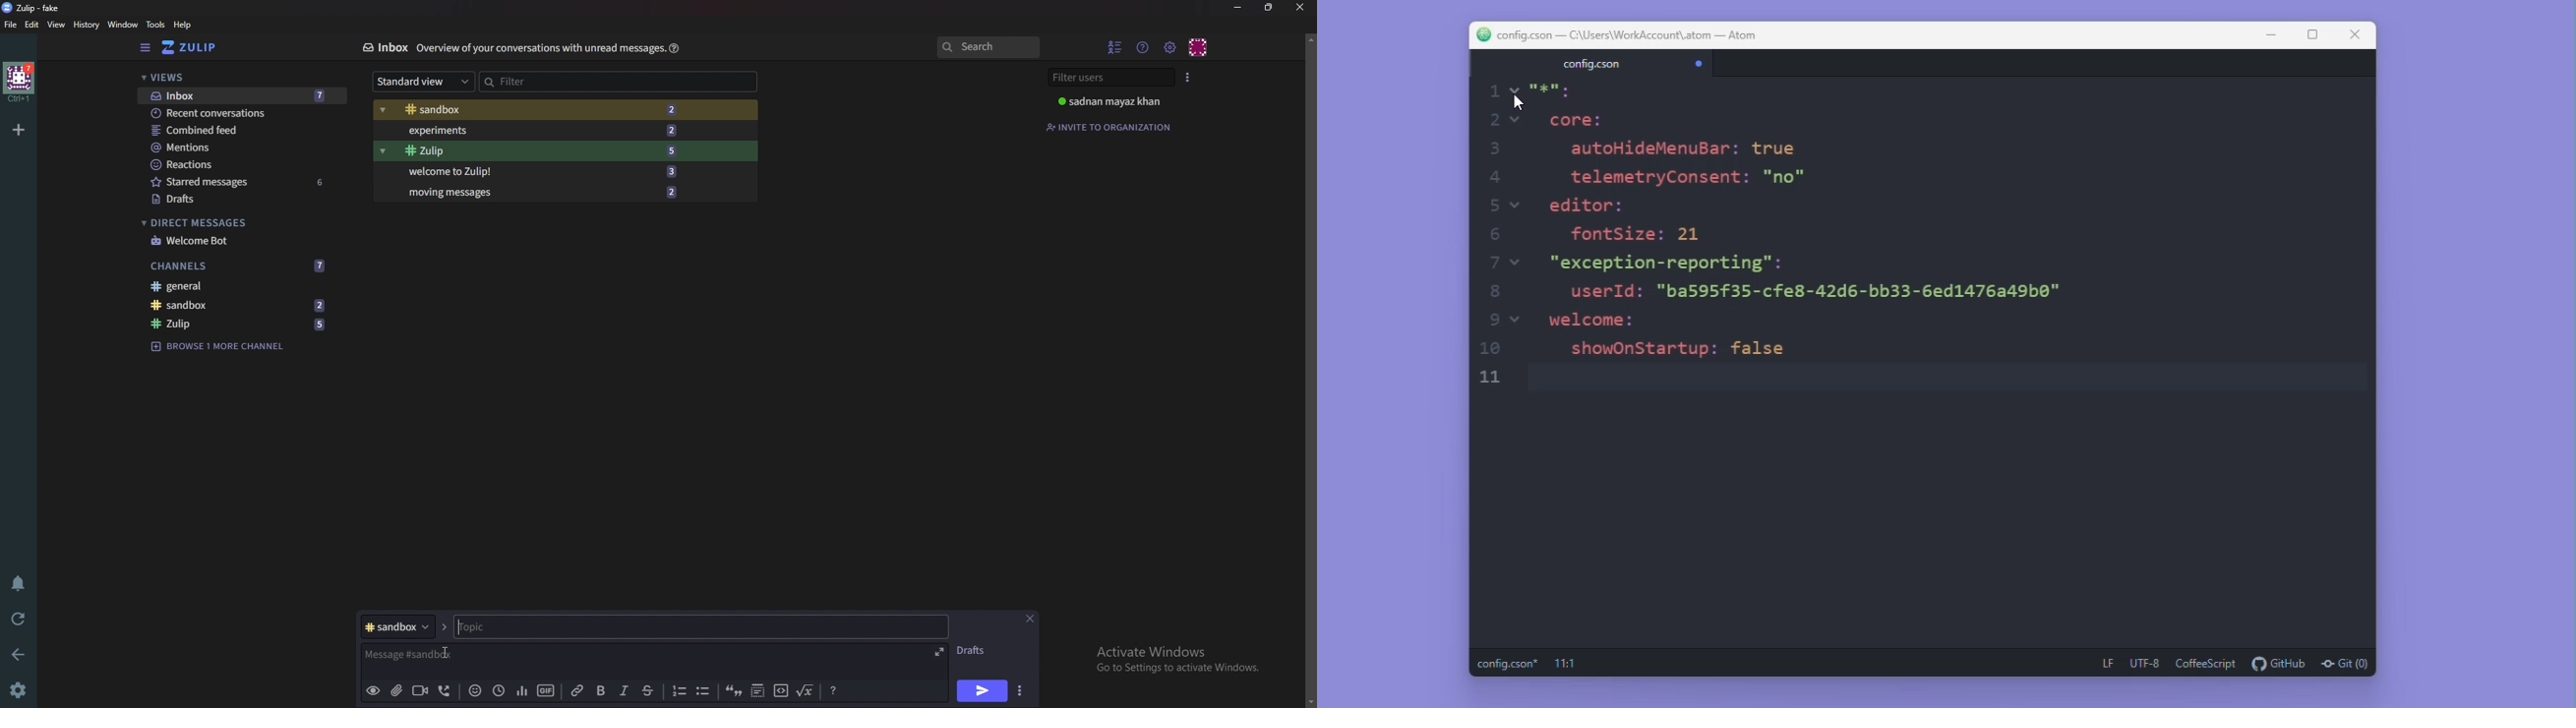 This screenshot has height=728, width=2576. Describe the element at coordinates (156, 24) in the screenshot. I see `Tools` at that location.